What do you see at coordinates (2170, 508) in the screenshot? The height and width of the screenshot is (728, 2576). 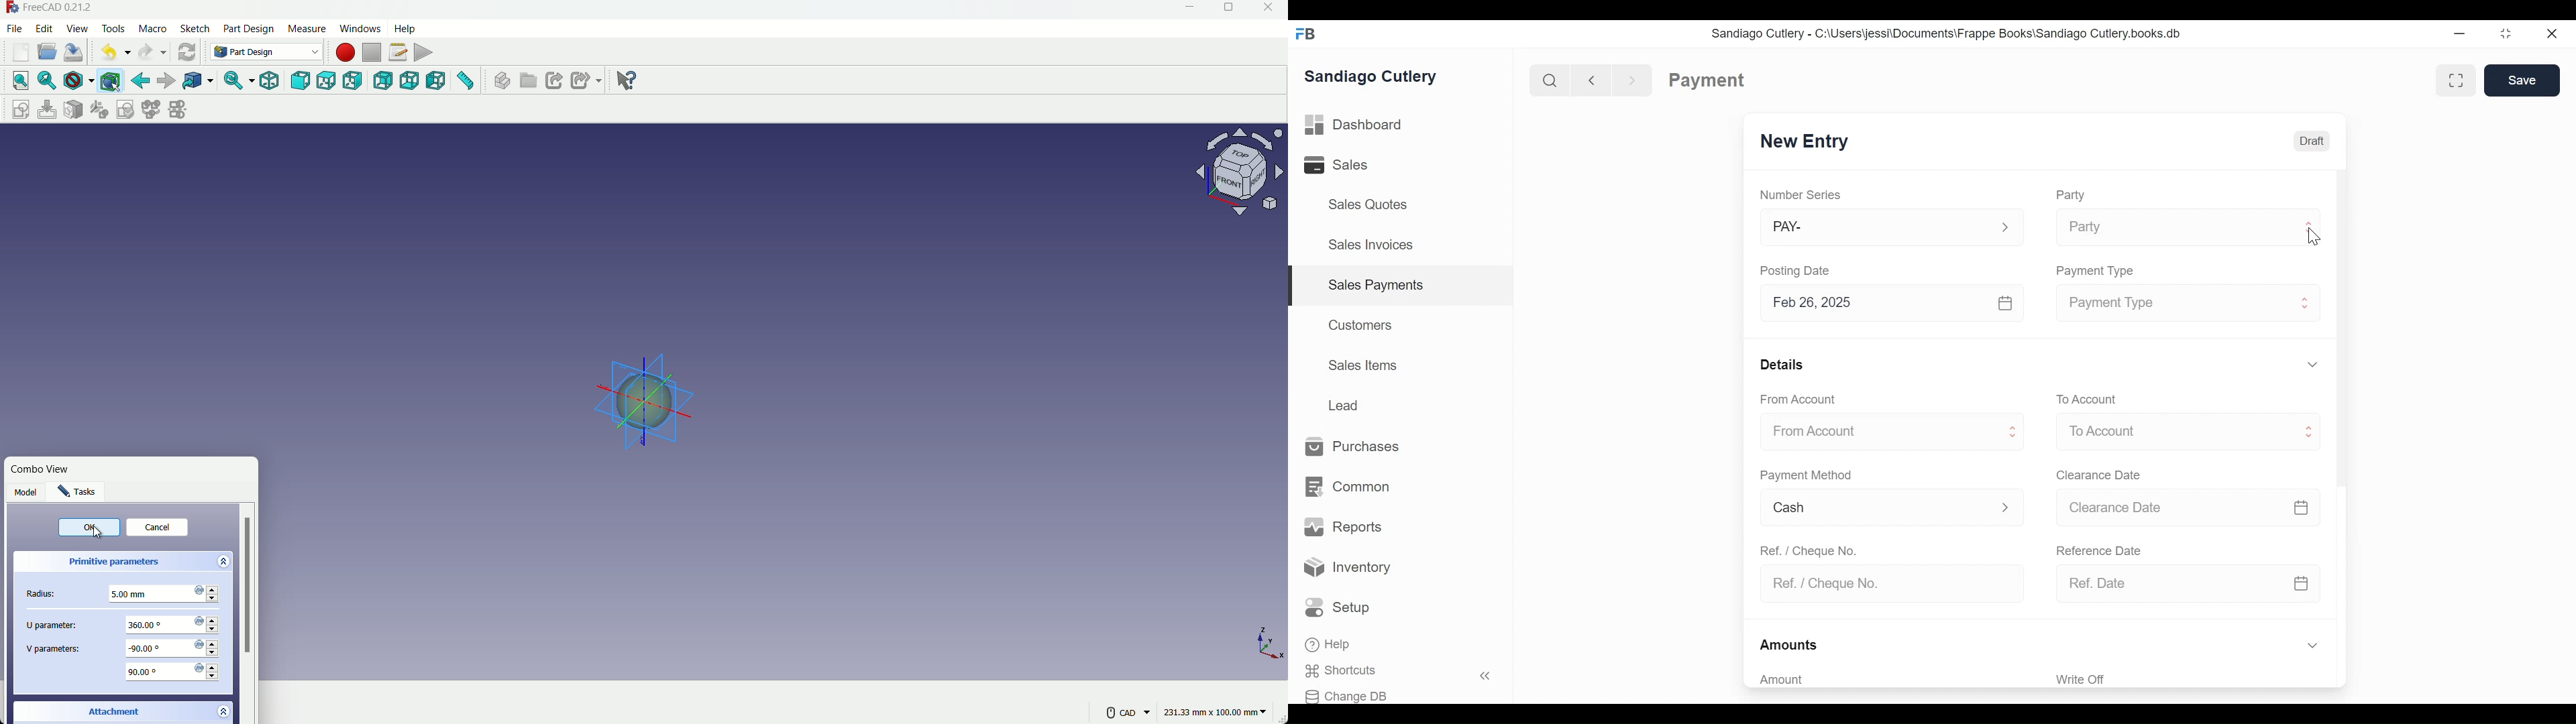 I see `Clearance Date` at bounding box center [2170, 508].